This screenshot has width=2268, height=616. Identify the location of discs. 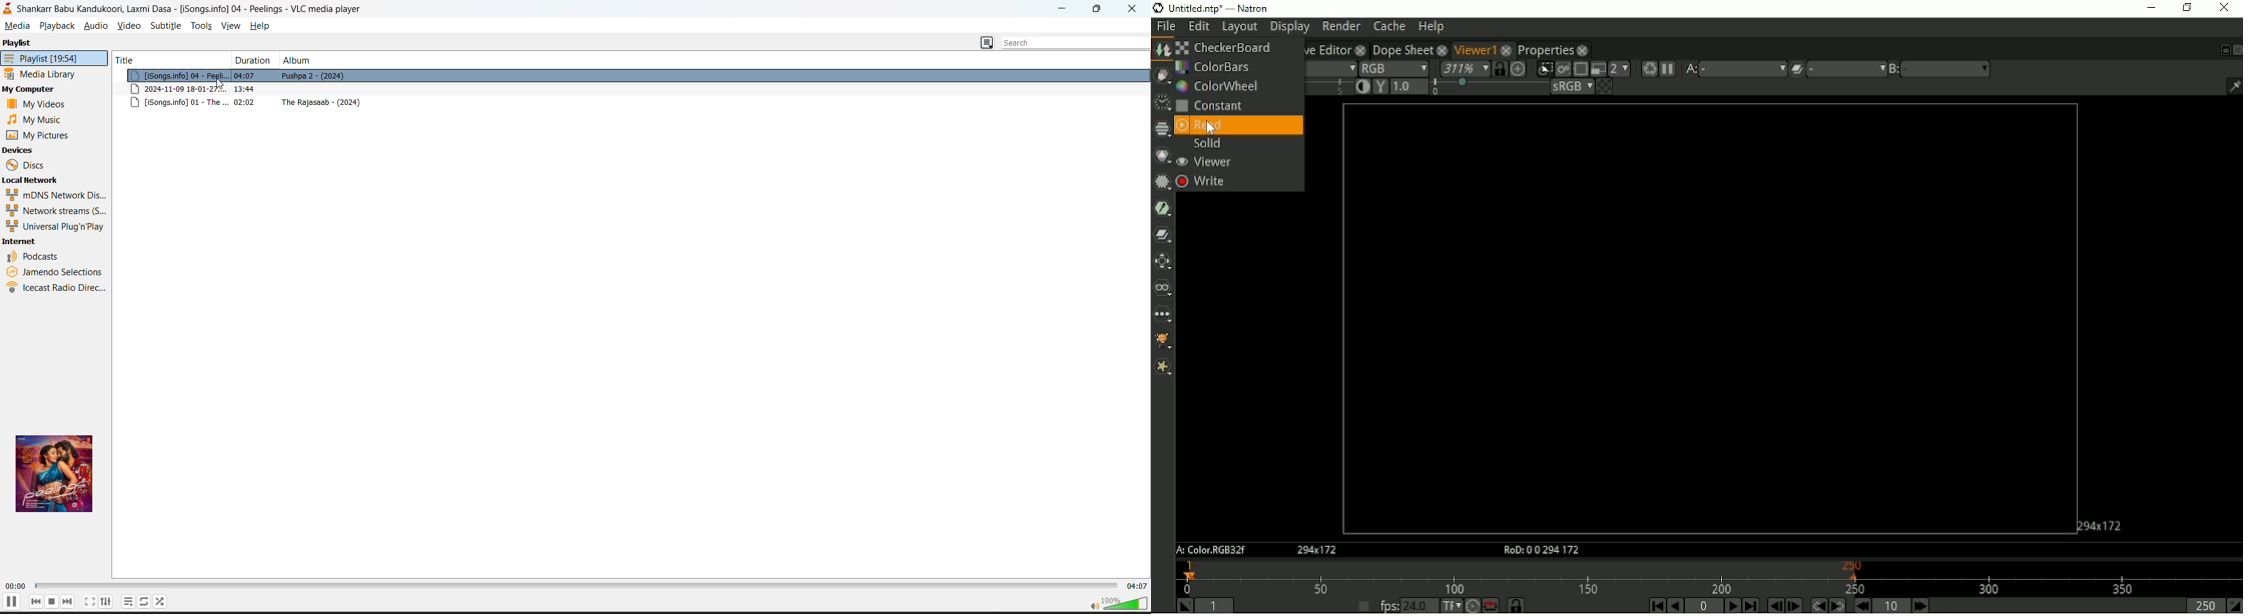
(36, 166).